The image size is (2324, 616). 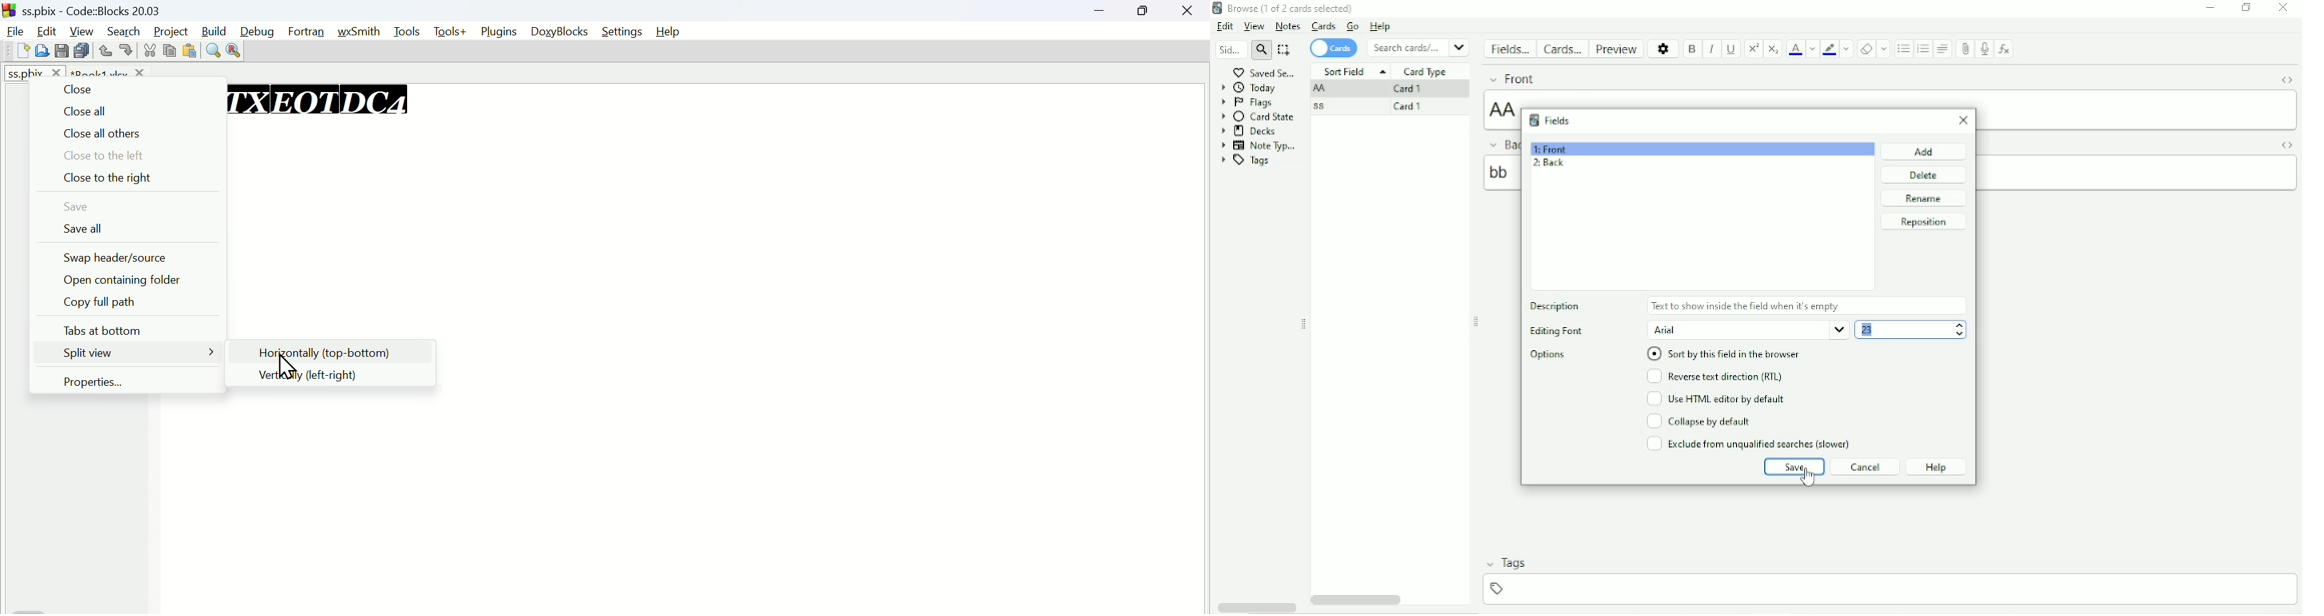 What do you see at coordinates (42, 50) in the screenshot?
I see `Open` at bounding box center [42, 50].